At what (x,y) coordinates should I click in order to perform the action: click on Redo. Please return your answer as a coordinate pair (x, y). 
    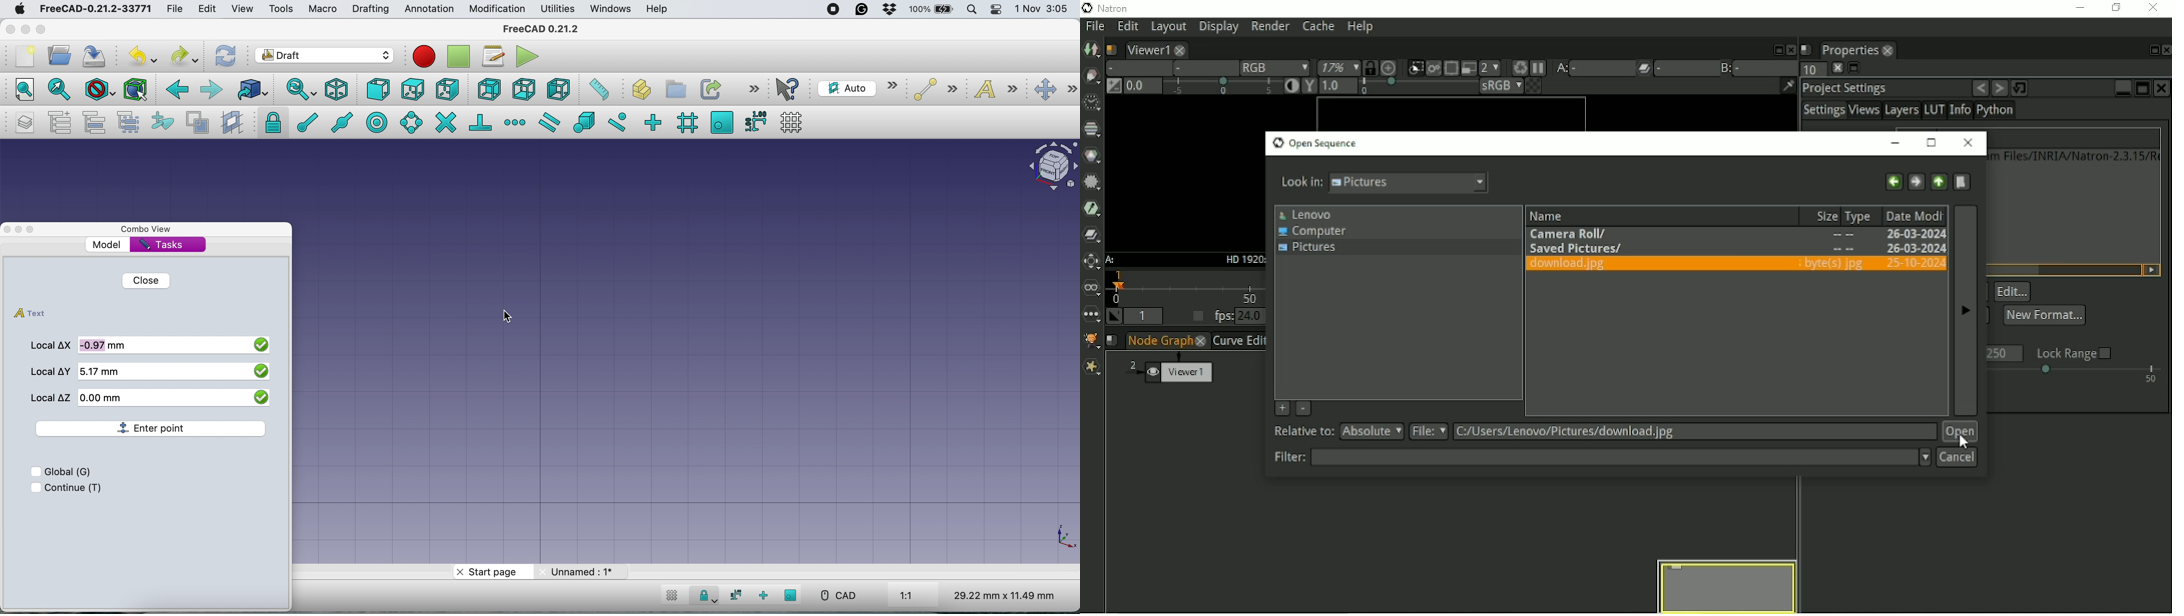
    Looking at the image, I should click on (1999, 88).